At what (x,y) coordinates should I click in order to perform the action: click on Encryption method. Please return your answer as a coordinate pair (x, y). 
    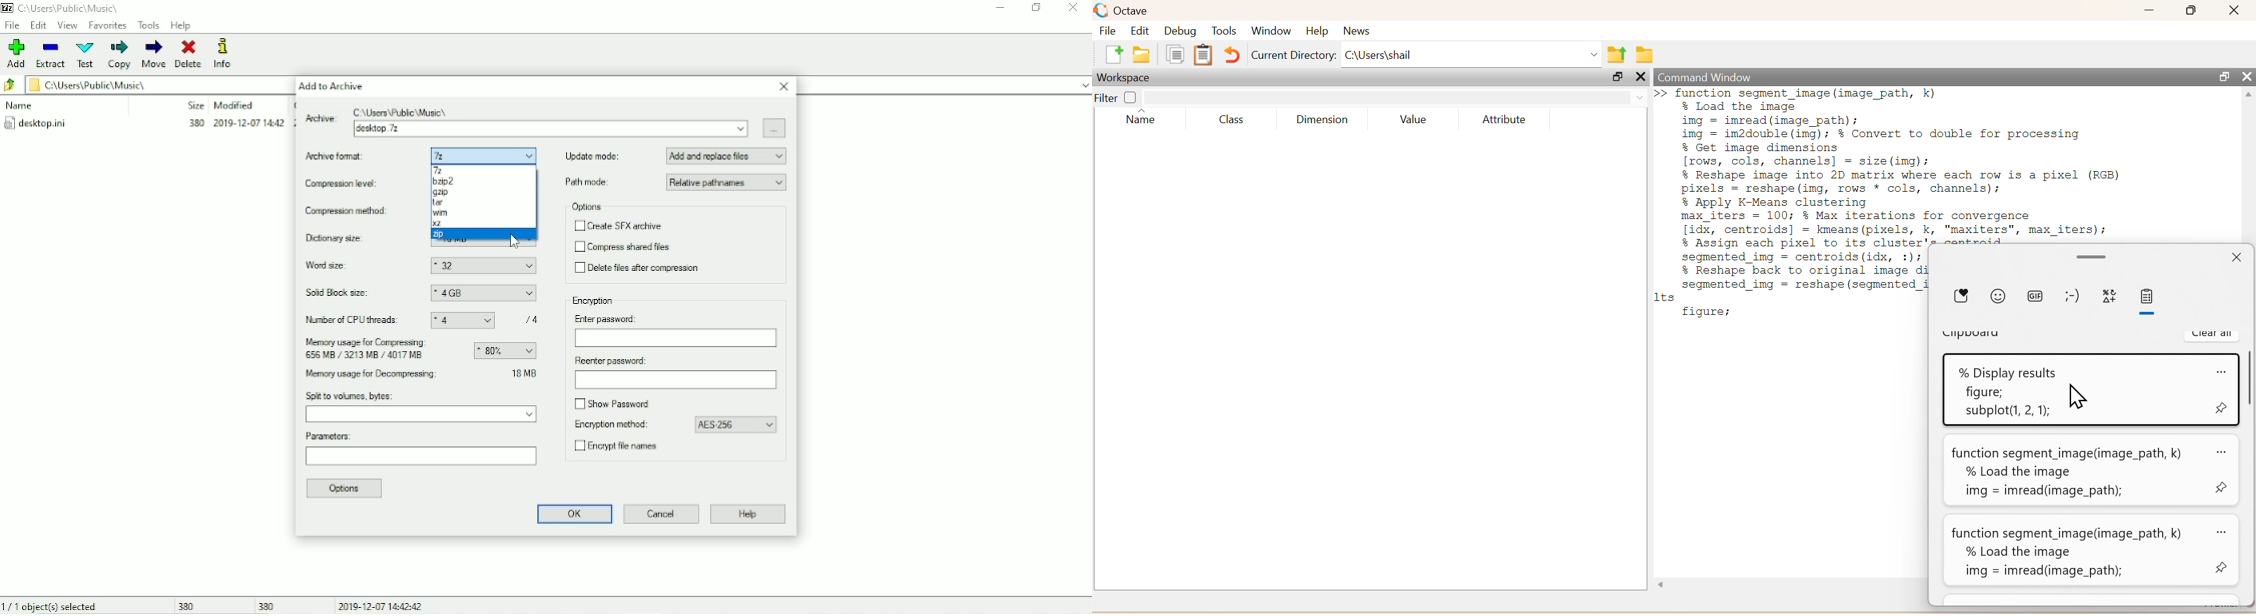
    Looking at the image, I should click on (677, 424).